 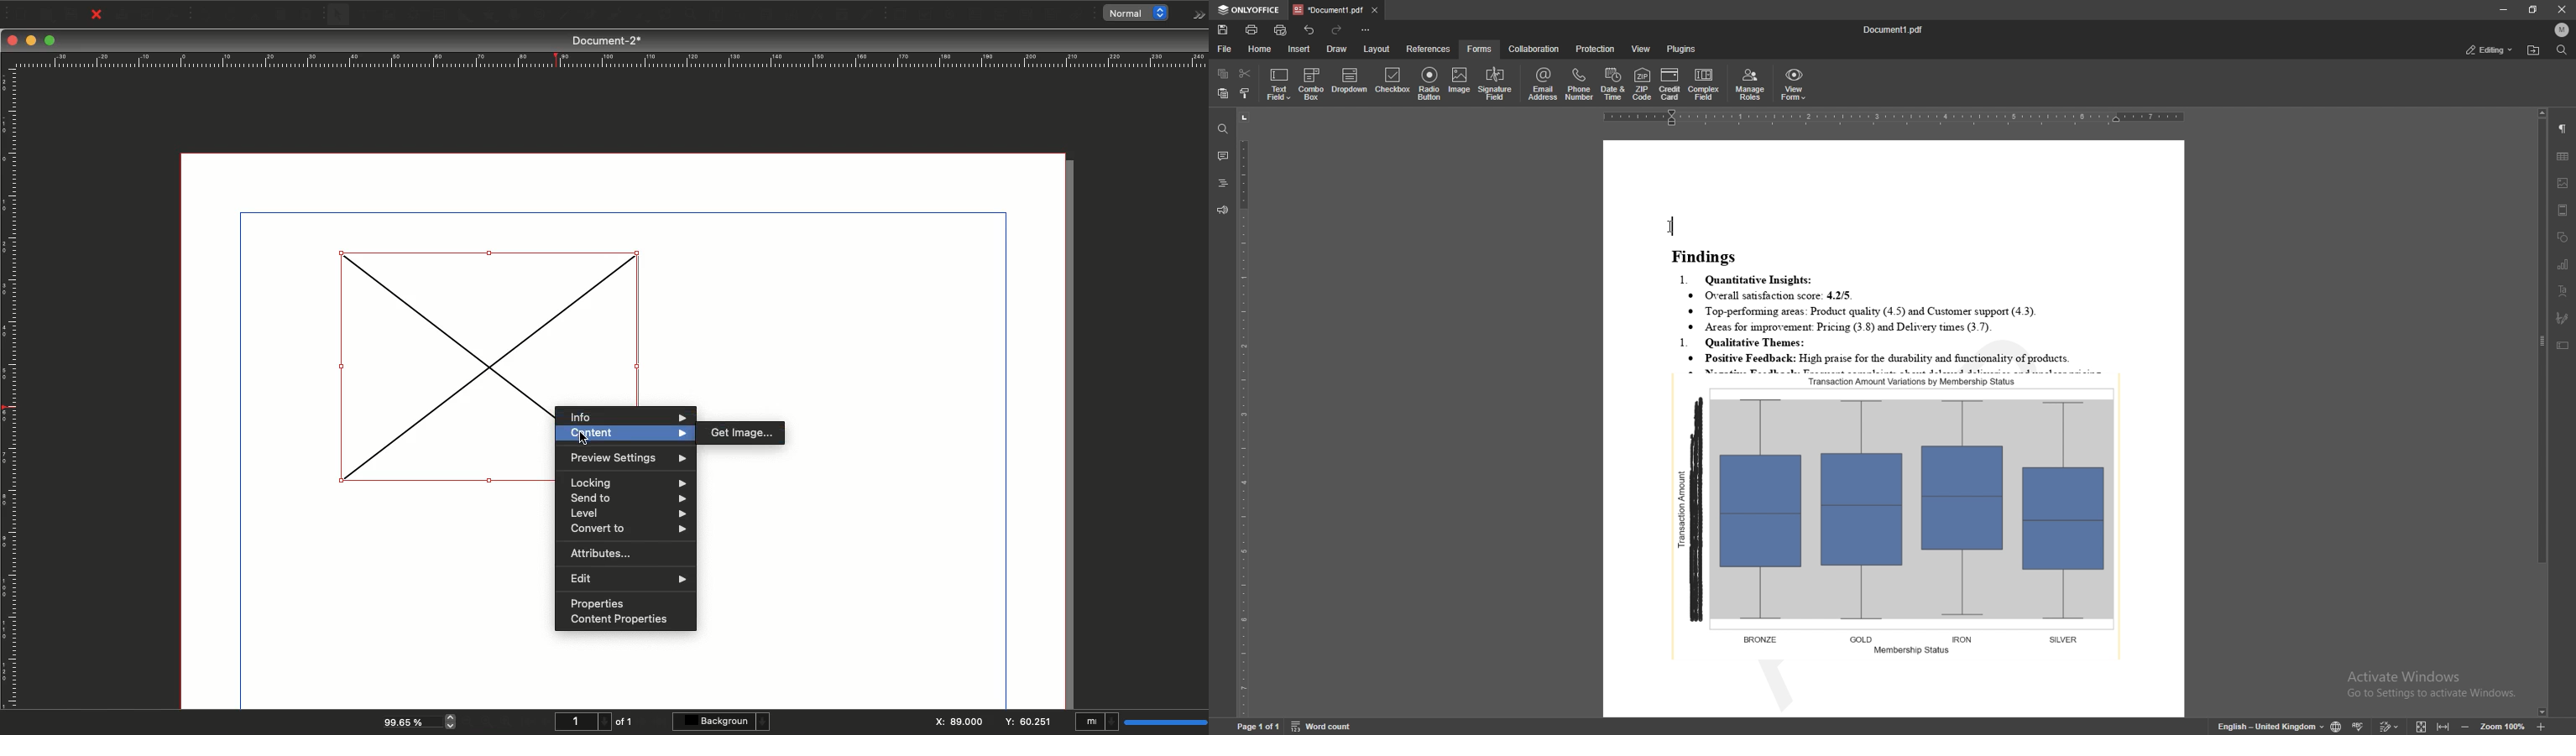 What do you see at coordinates (624, 480) in the screenshot?
I see `Locking` at bounding box center [624, 480].